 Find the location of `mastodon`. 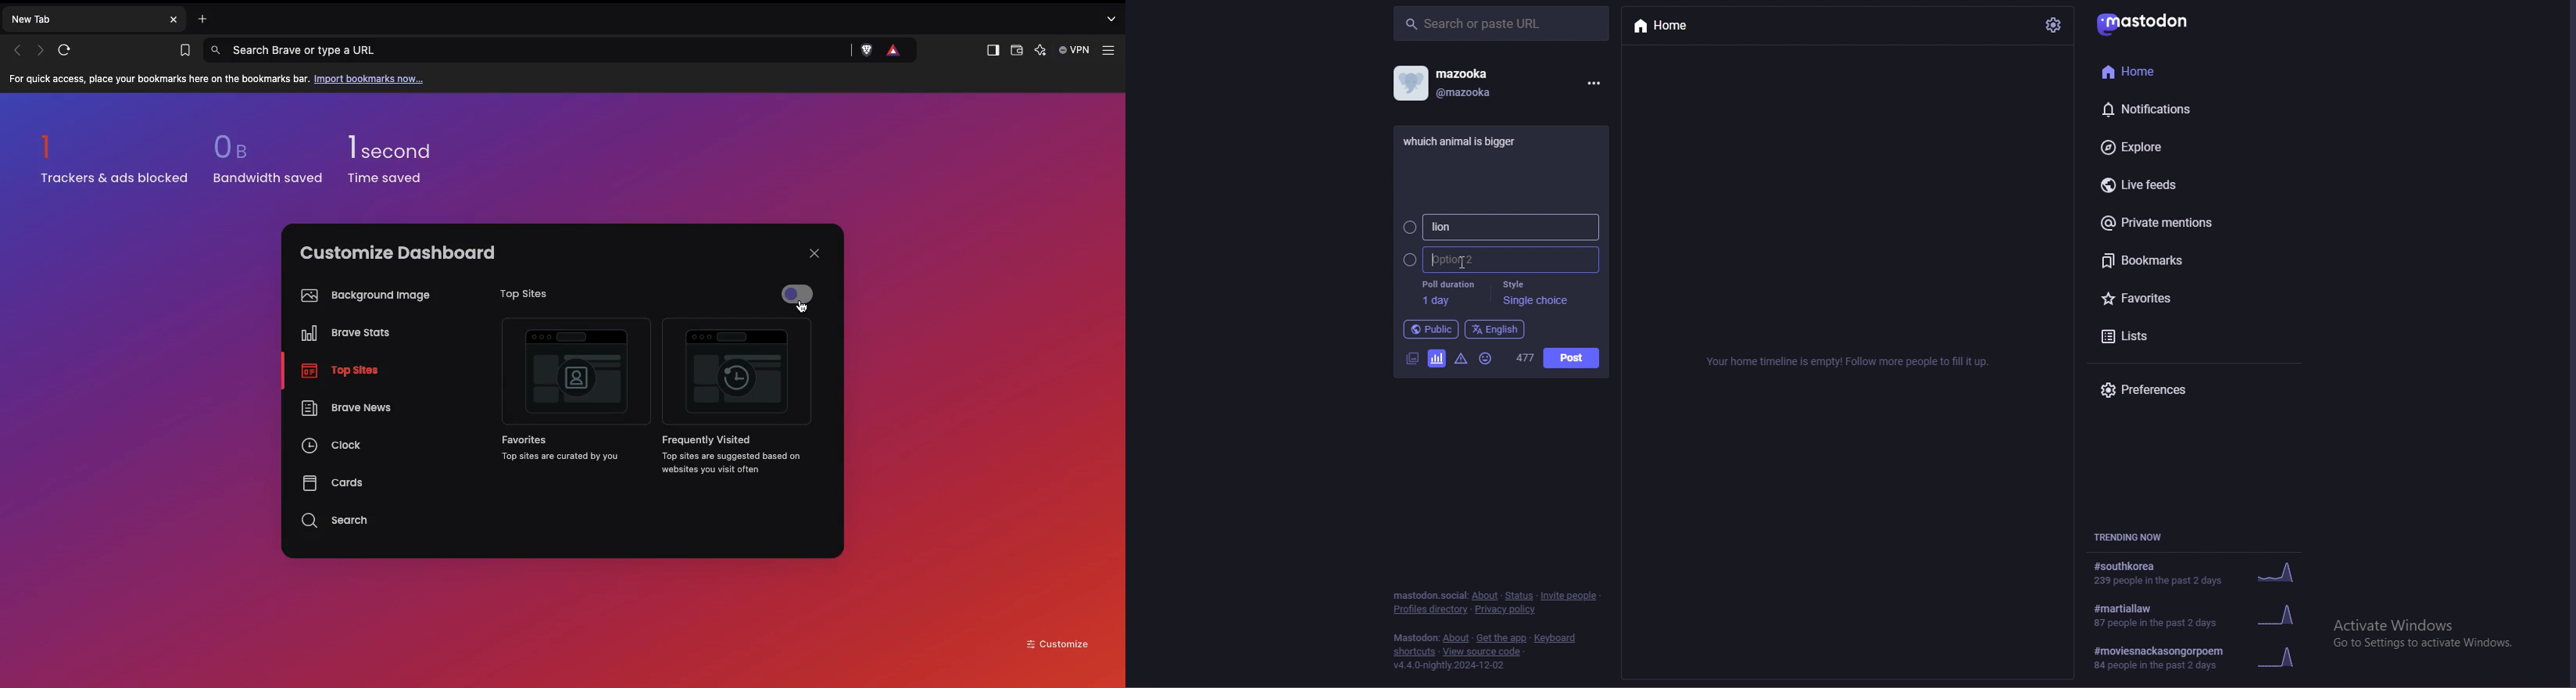

mastodon is located at coordinates (1416, 638).